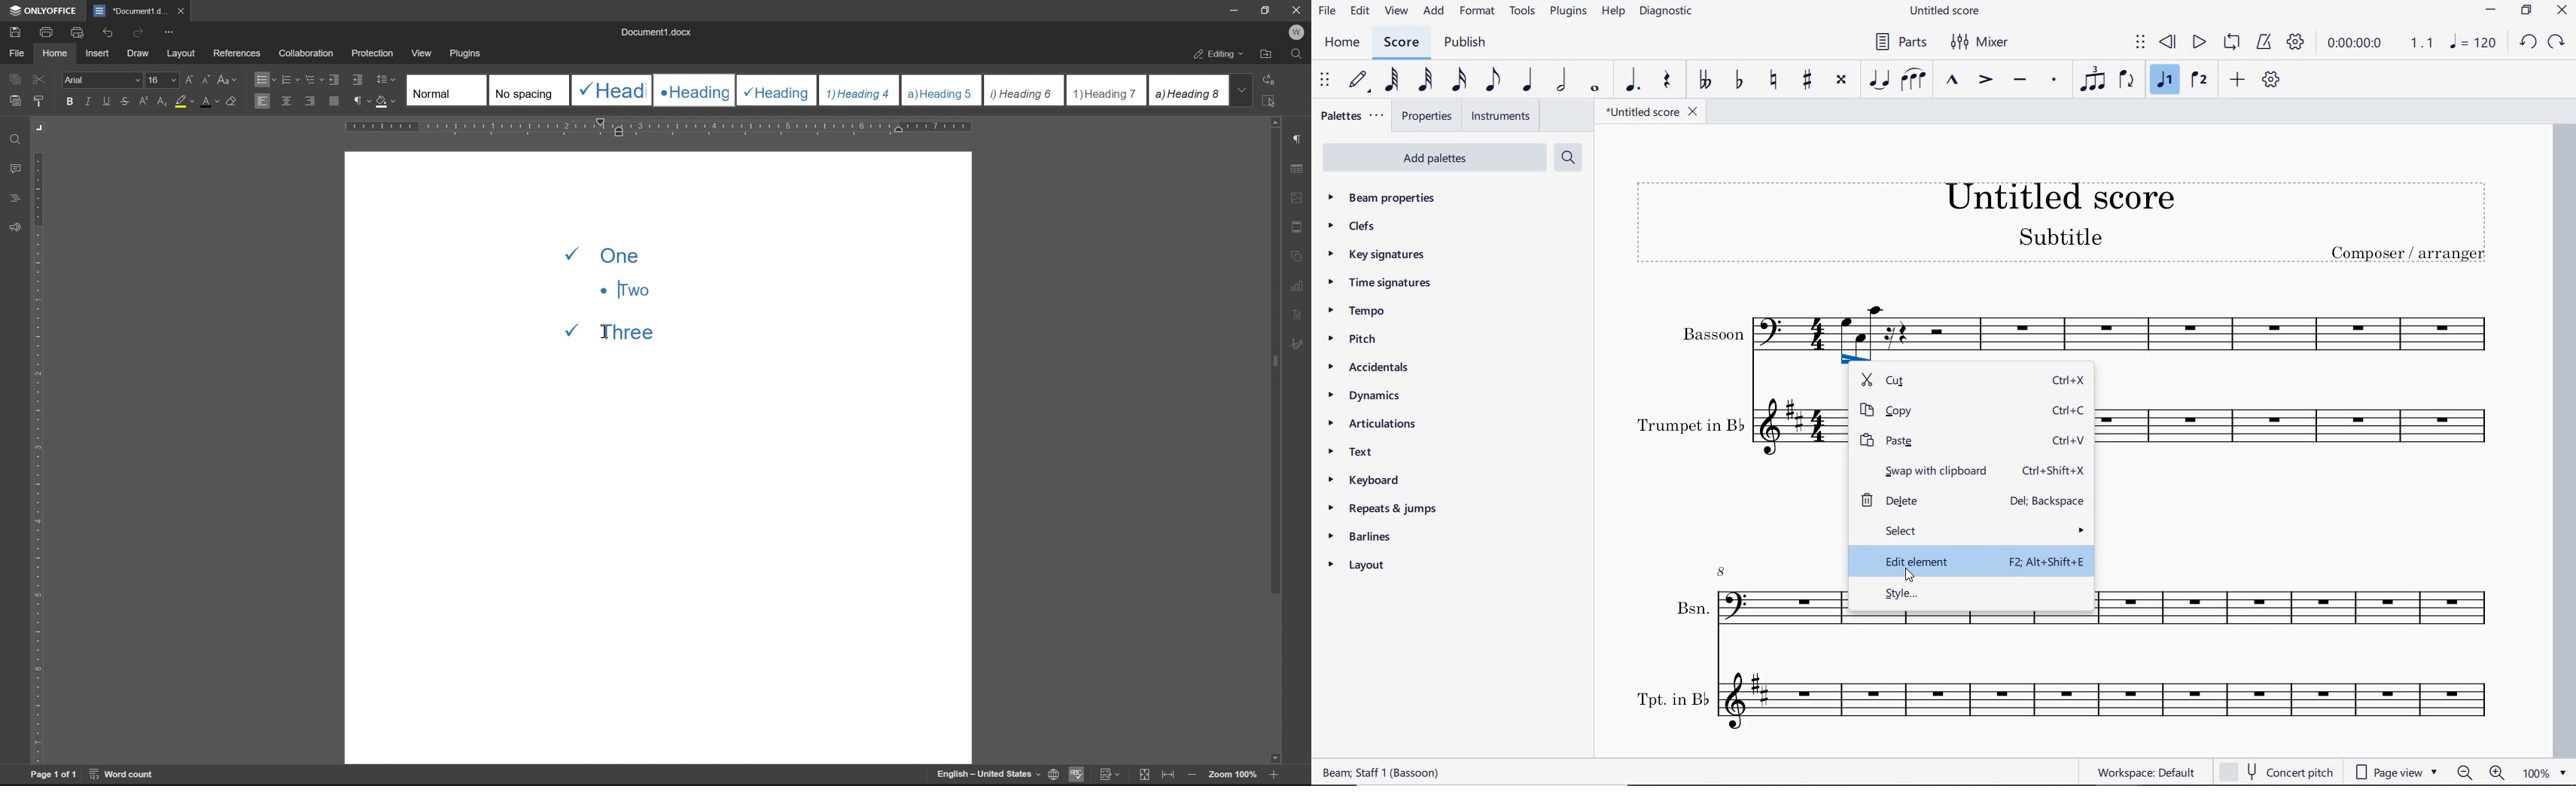 Image resolution: width=2576 pixels, height=812 pixels. I want to click on home, so click(54, 52).